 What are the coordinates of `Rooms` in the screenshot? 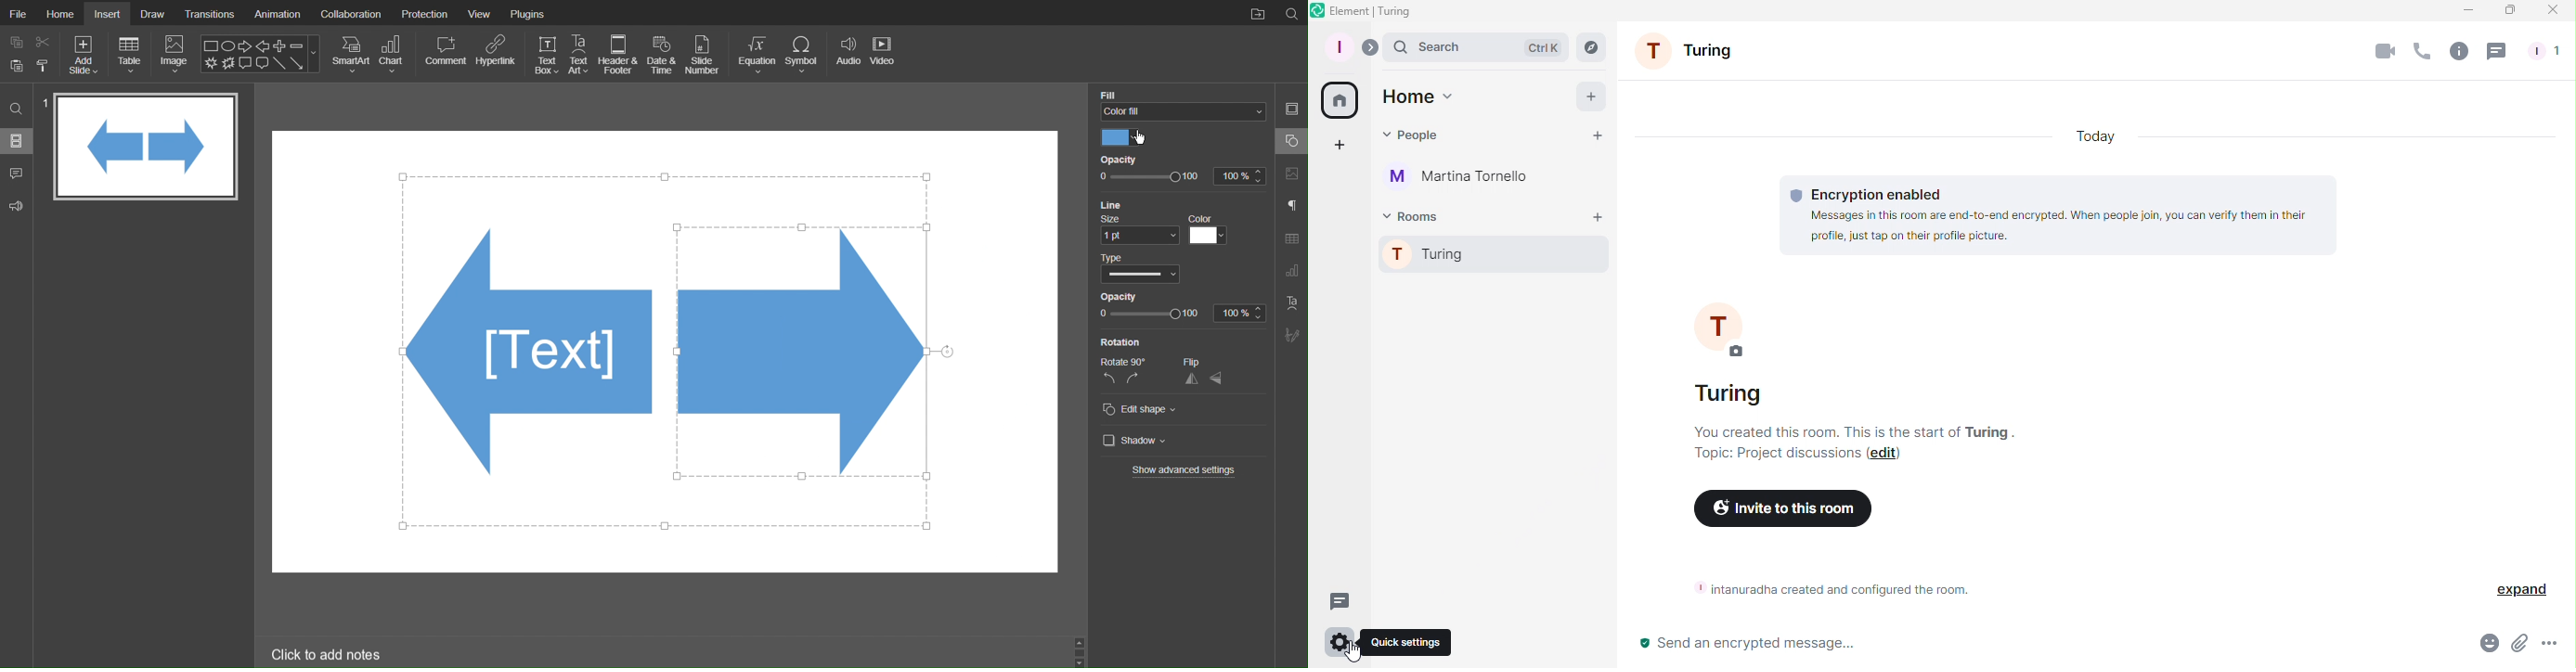 It's located at (1595, 48).